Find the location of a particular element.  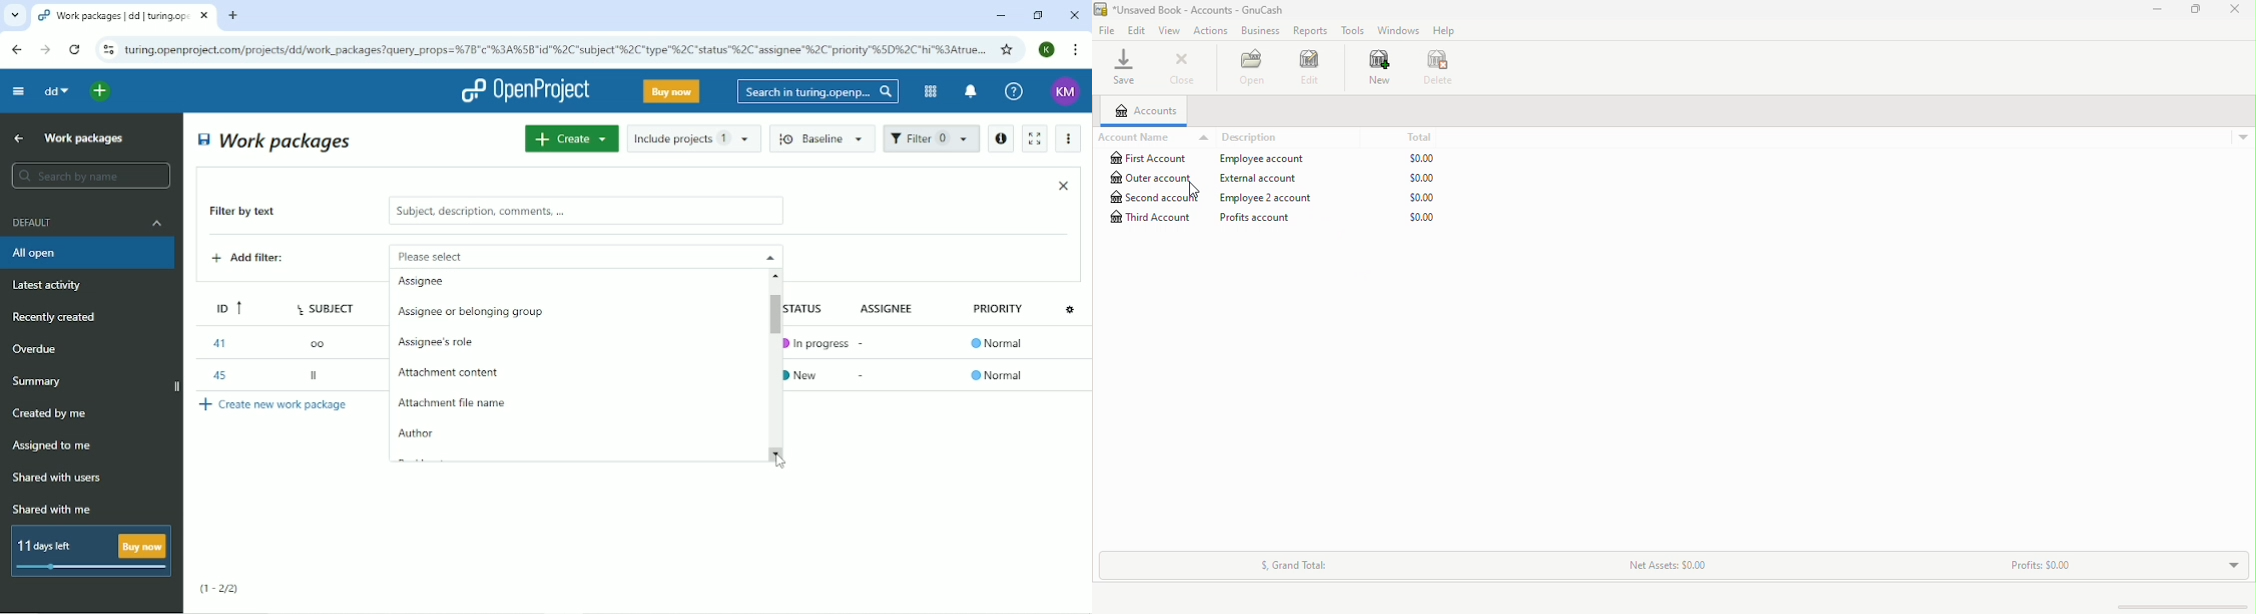

Net assets is located at coordinates (1656, 566).